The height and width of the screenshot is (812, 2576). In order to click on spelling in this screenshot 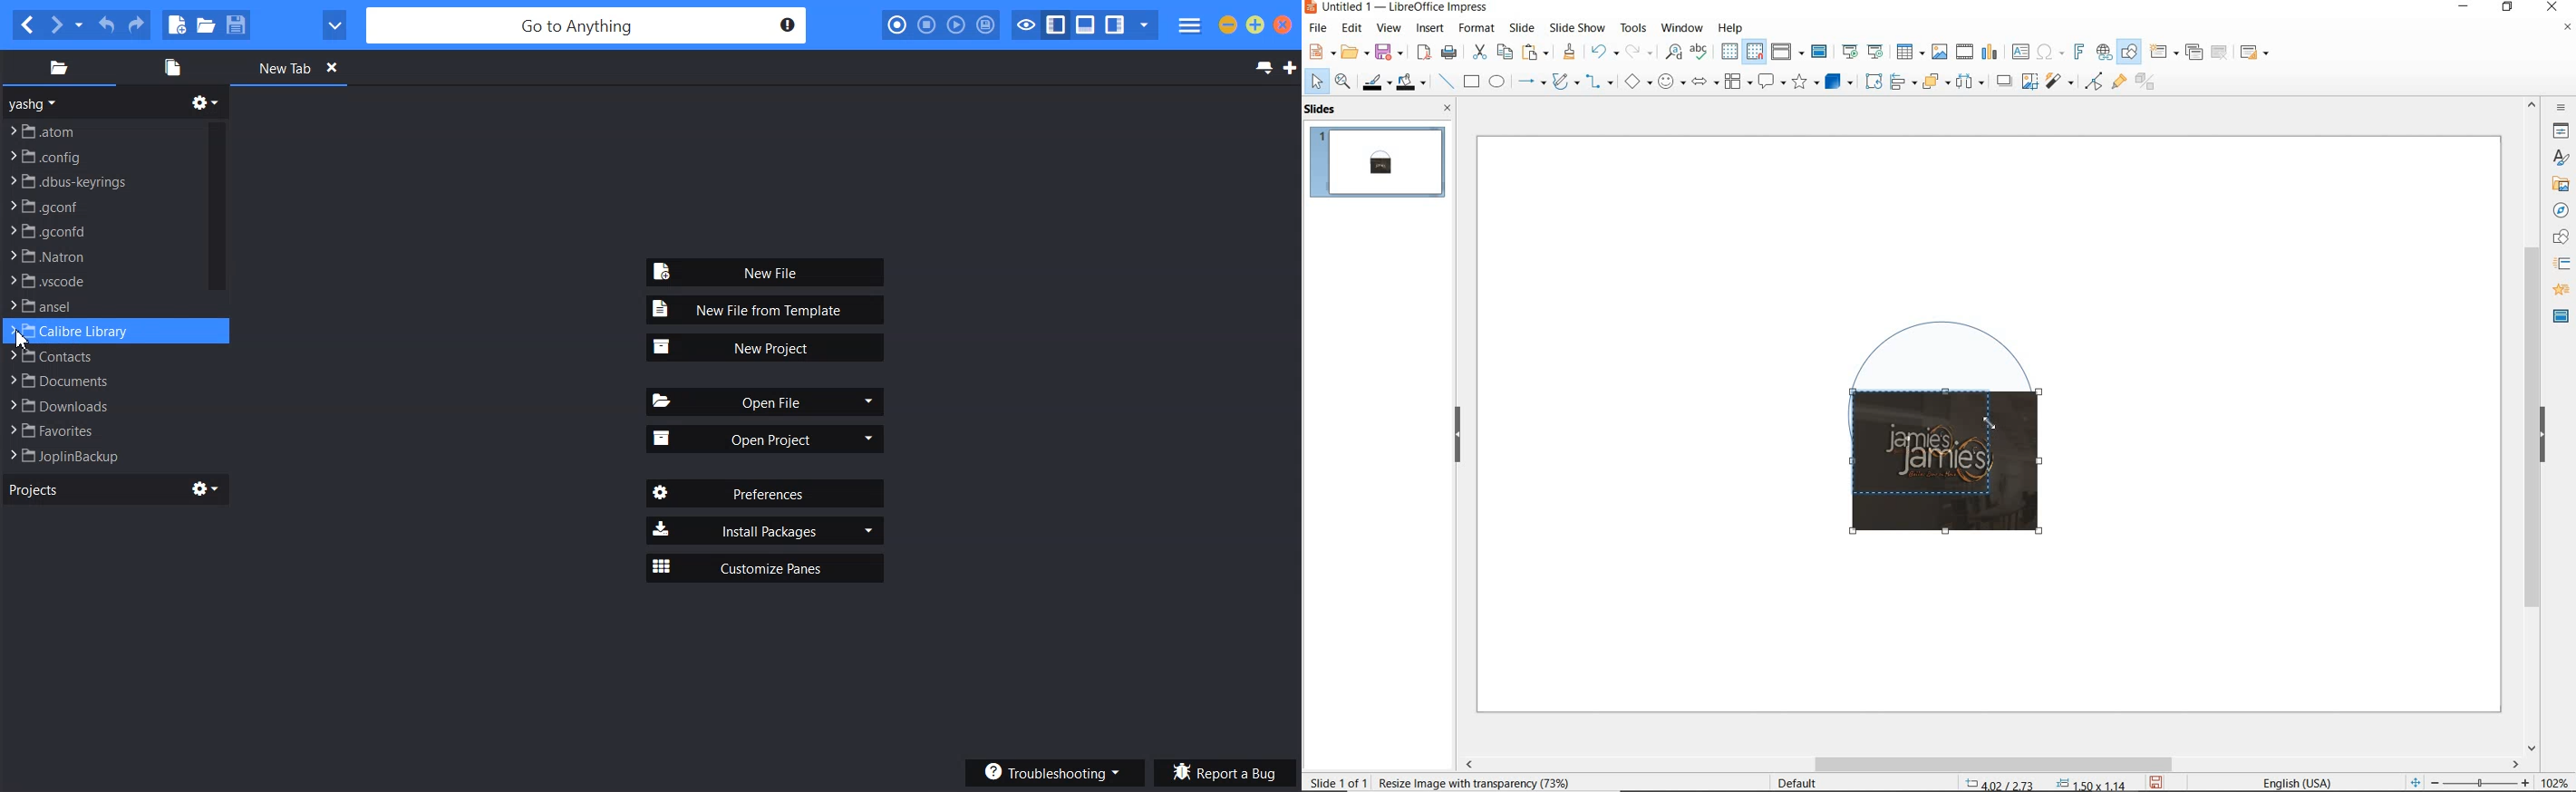, I will do `click(1698, 52)`.